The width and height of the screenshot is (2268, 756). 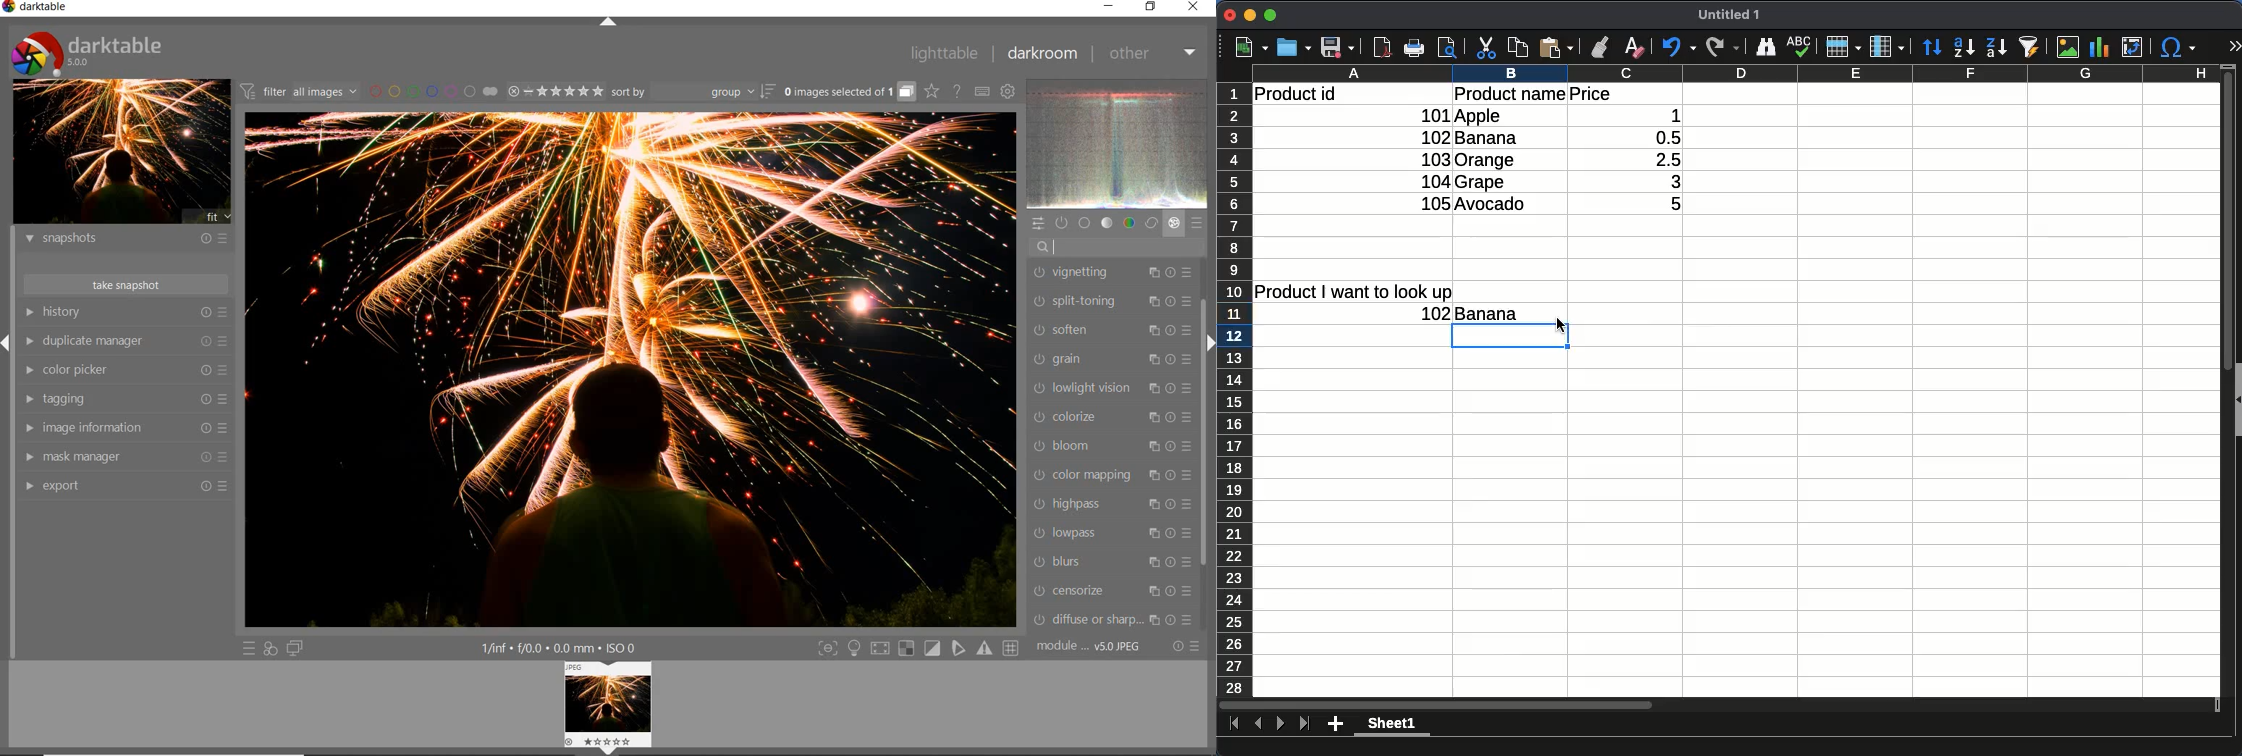 What do you see at coordinates (622, 706) in the screenshot?
I see `Preview image` at bounding box center [622, 706].